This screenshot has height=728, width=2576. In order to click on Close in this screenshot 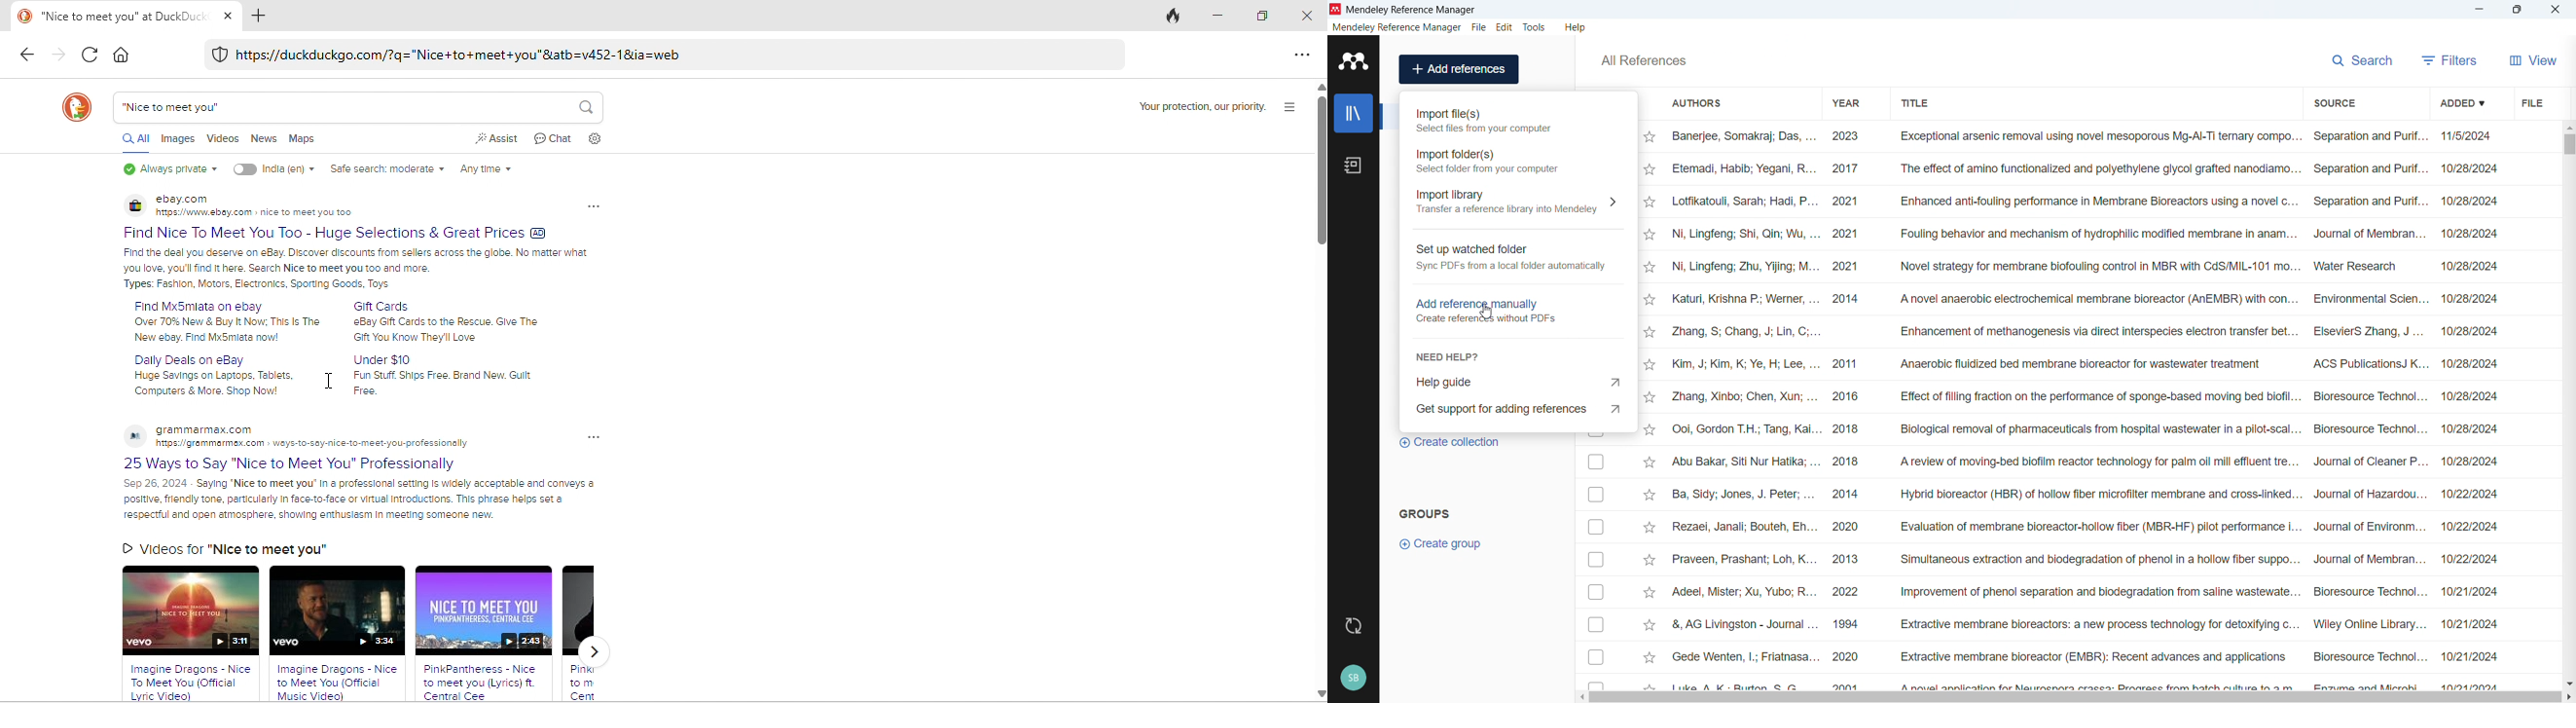, I will do `click(2556, 10)`.